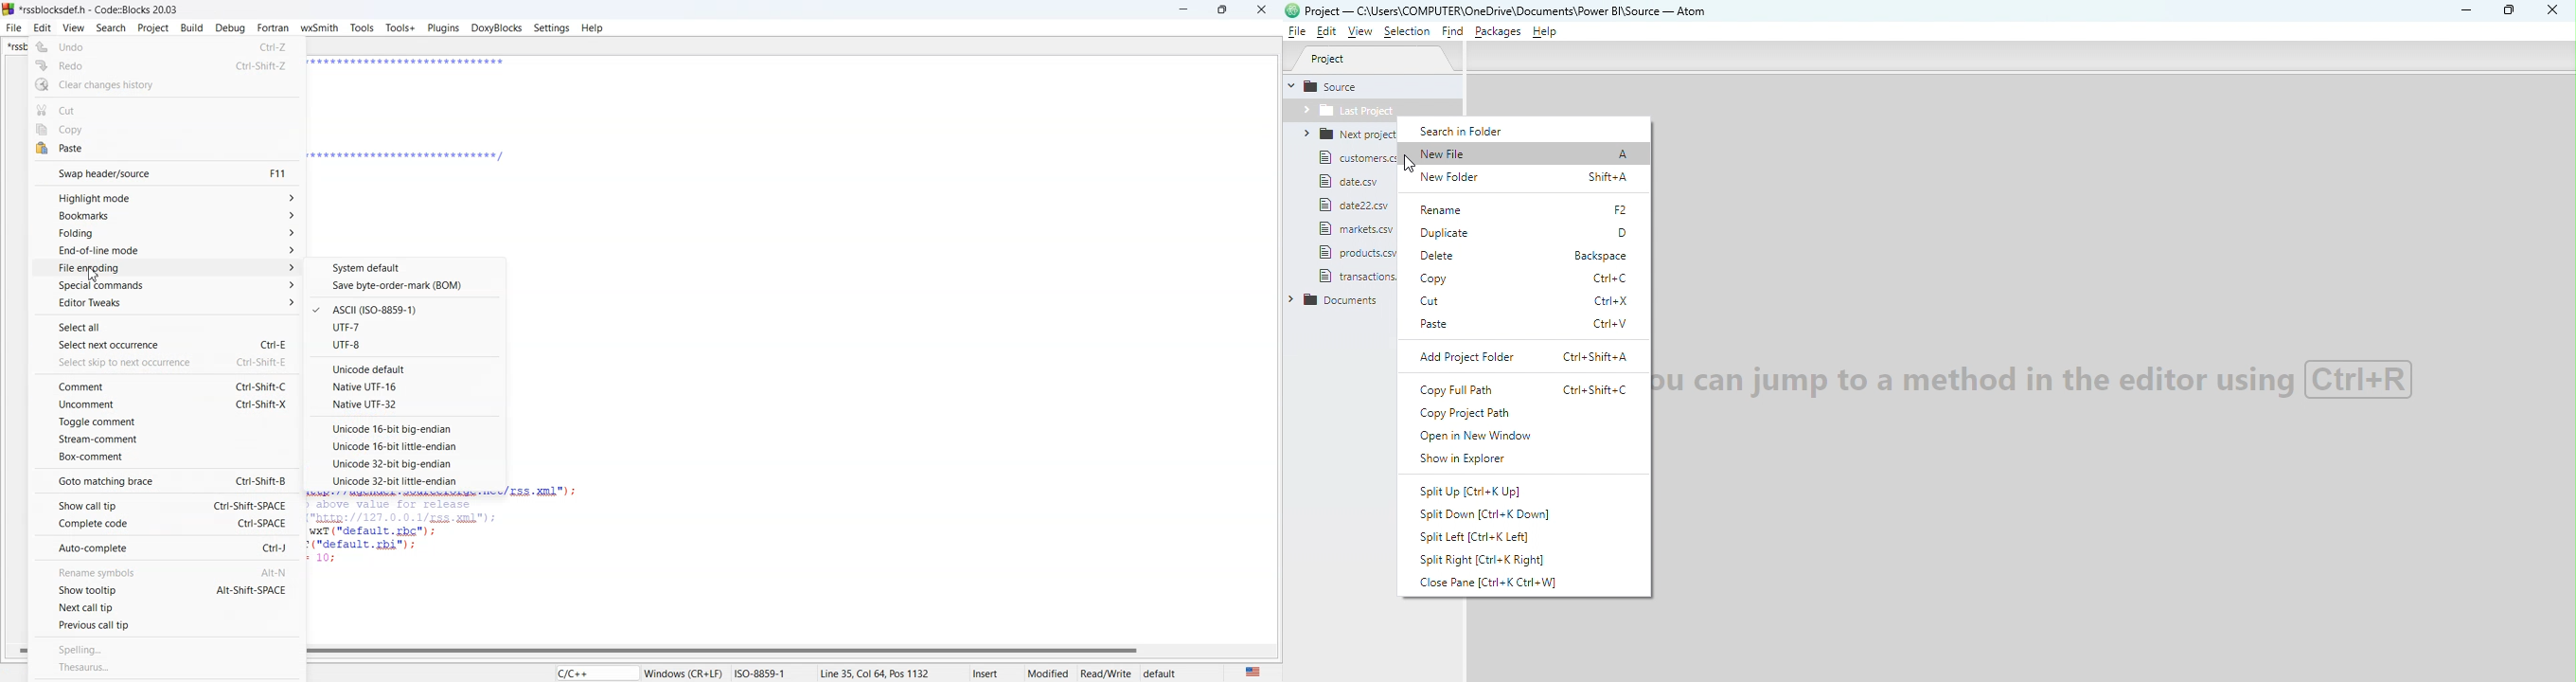 This screenshot has width=2576, height=700. Describe the element at coordinates (167, 302) in the screenshot. I see `Editor tweaks` at that location.